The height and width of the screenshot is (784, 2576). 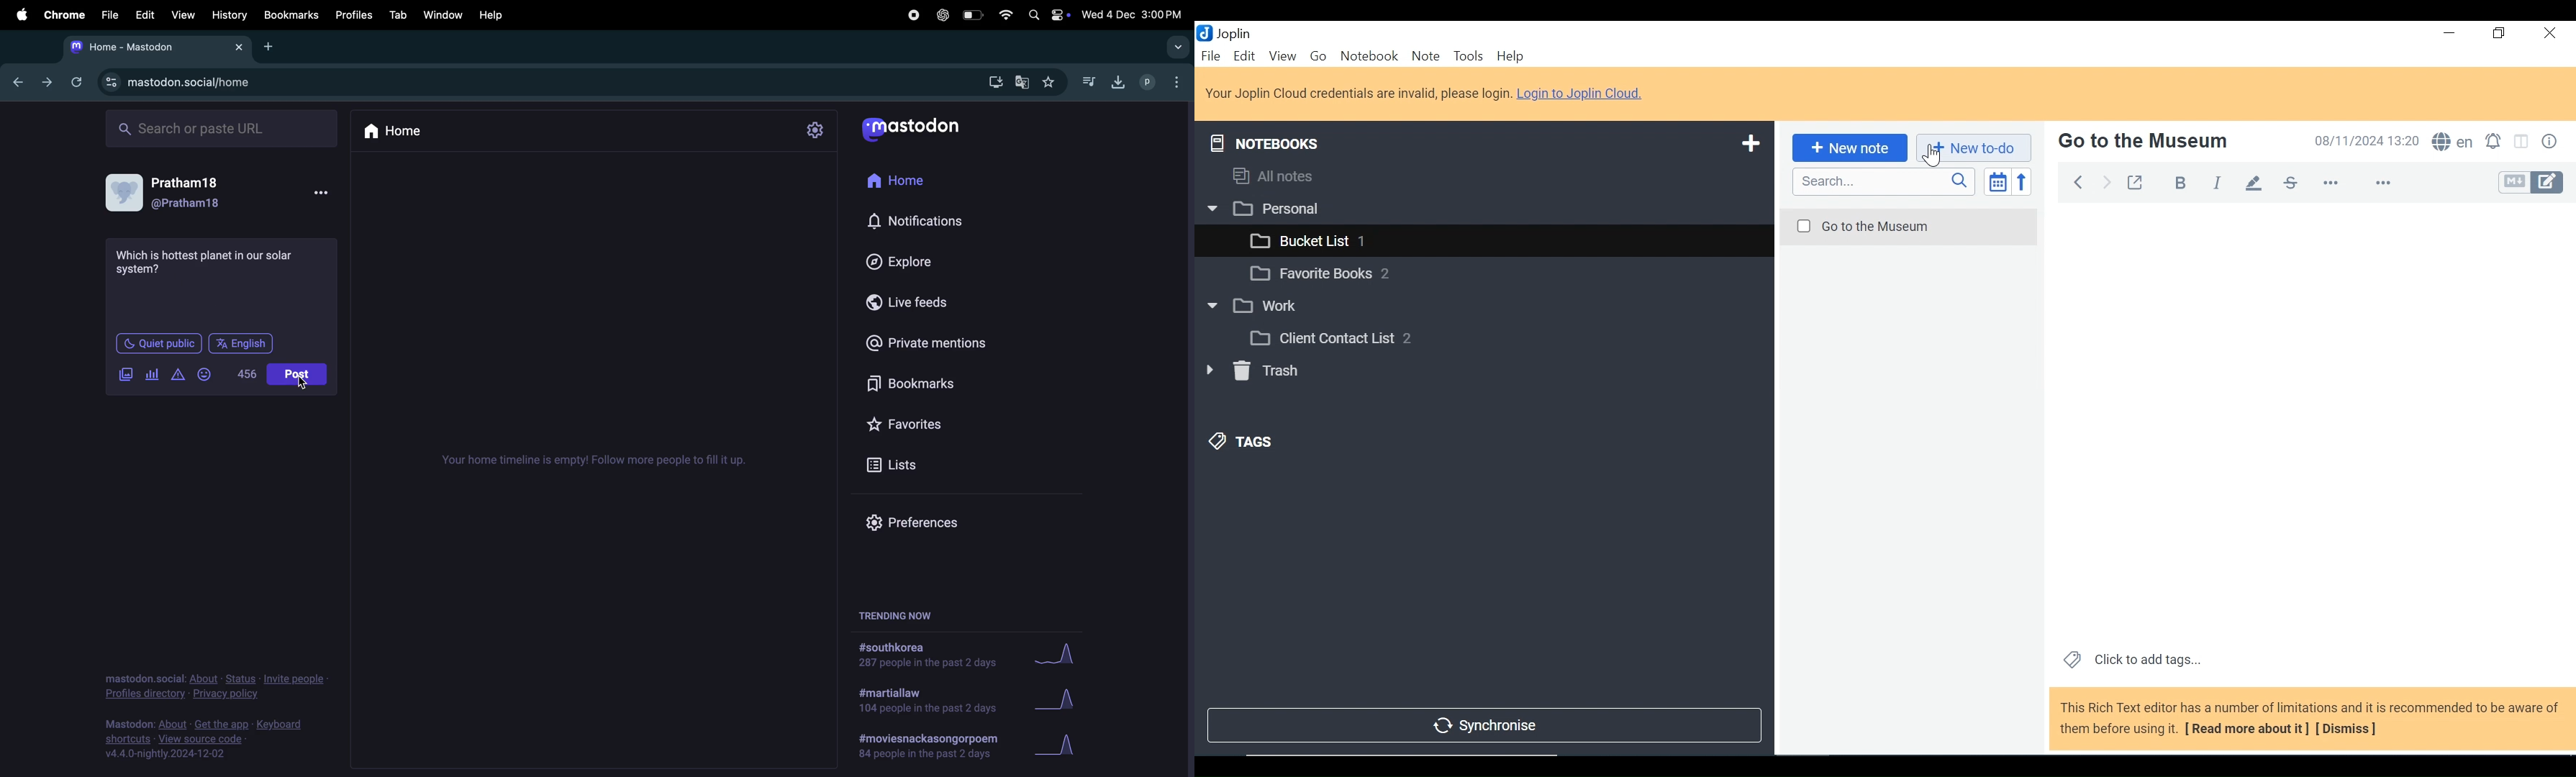 What do you see at coordinates (2108, 181) in the screenshot?
I see `Forward` at bounding box center [2108, 181].